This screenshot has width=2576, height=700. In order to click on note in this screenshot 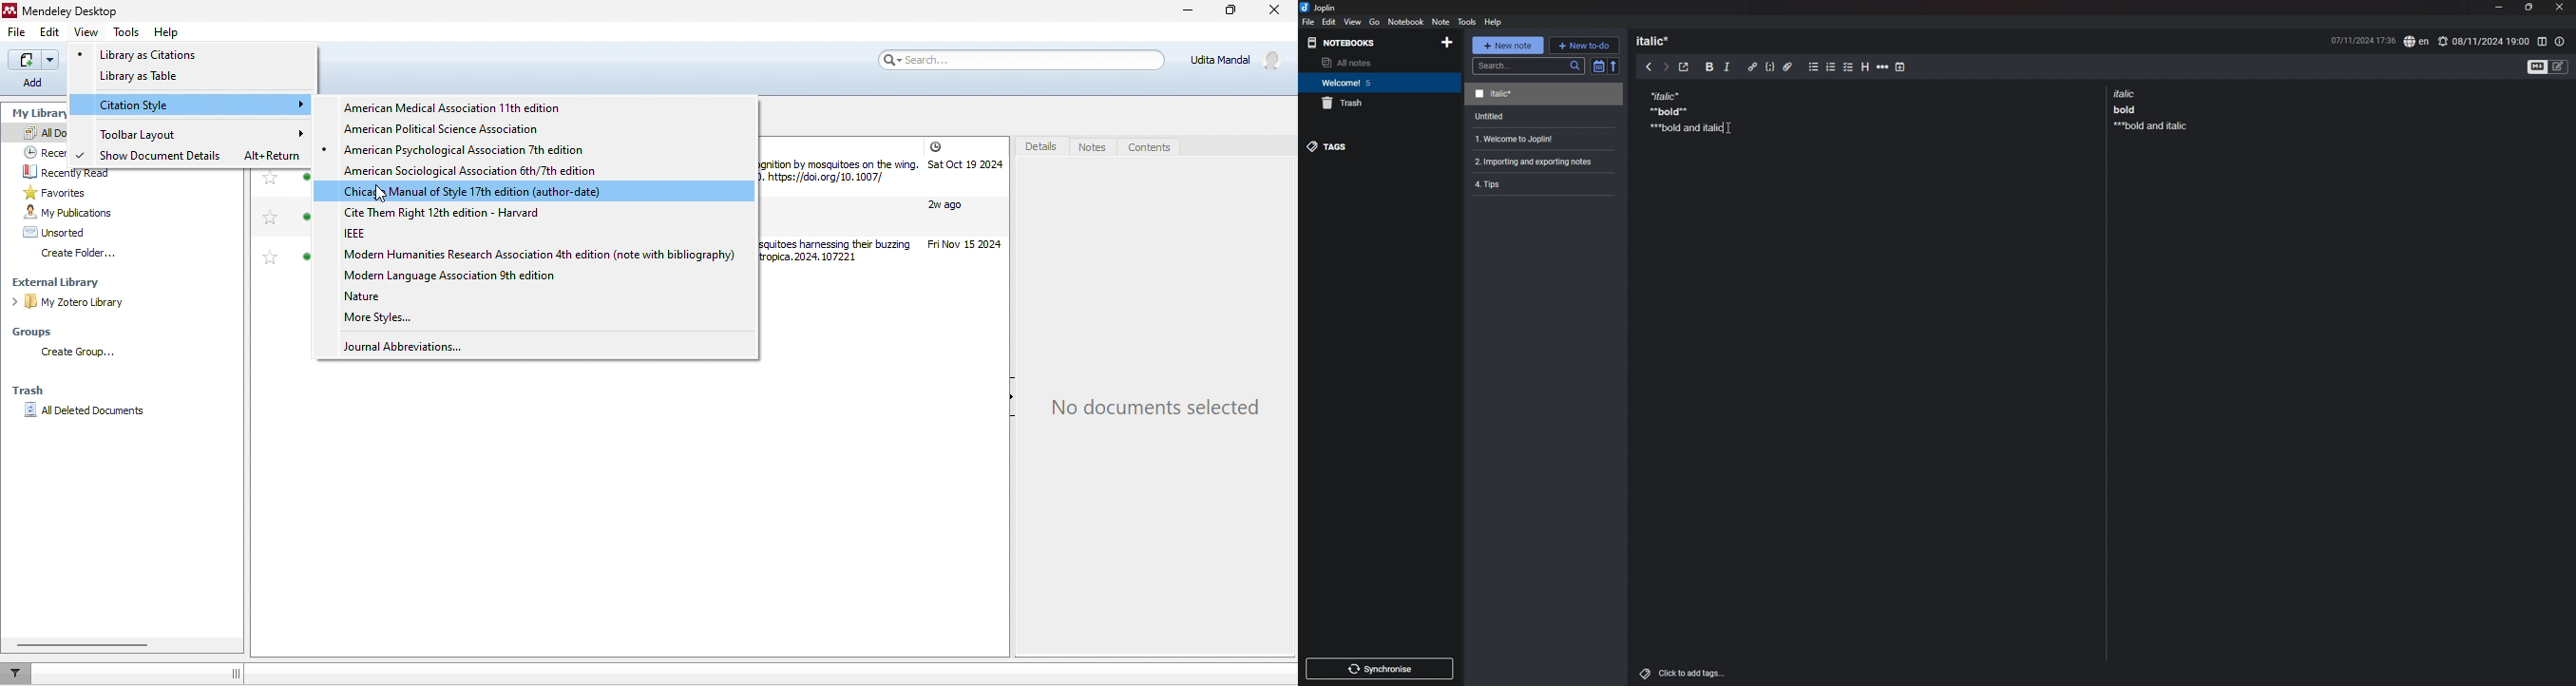, I will do `click(1541, 139)`.